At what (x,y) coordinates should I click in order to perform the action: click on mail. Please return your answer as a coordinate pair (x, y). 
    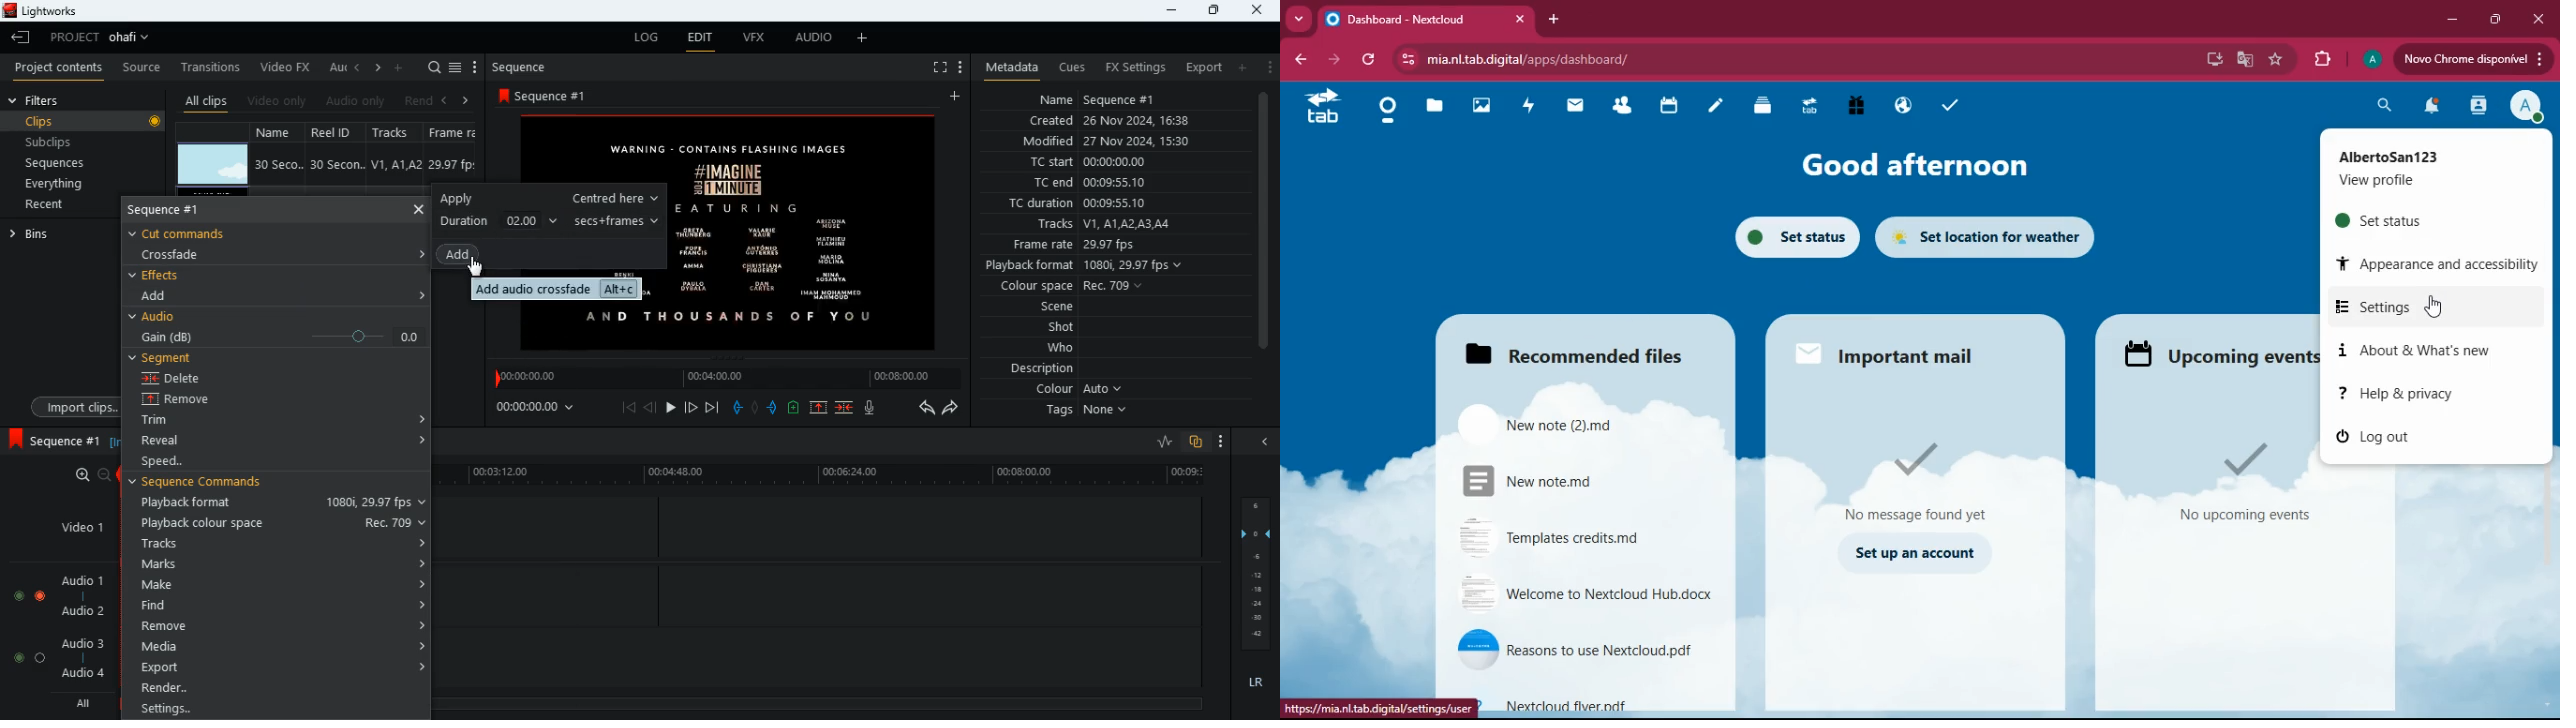
    Looking at the image, I should click on (1578, 106).